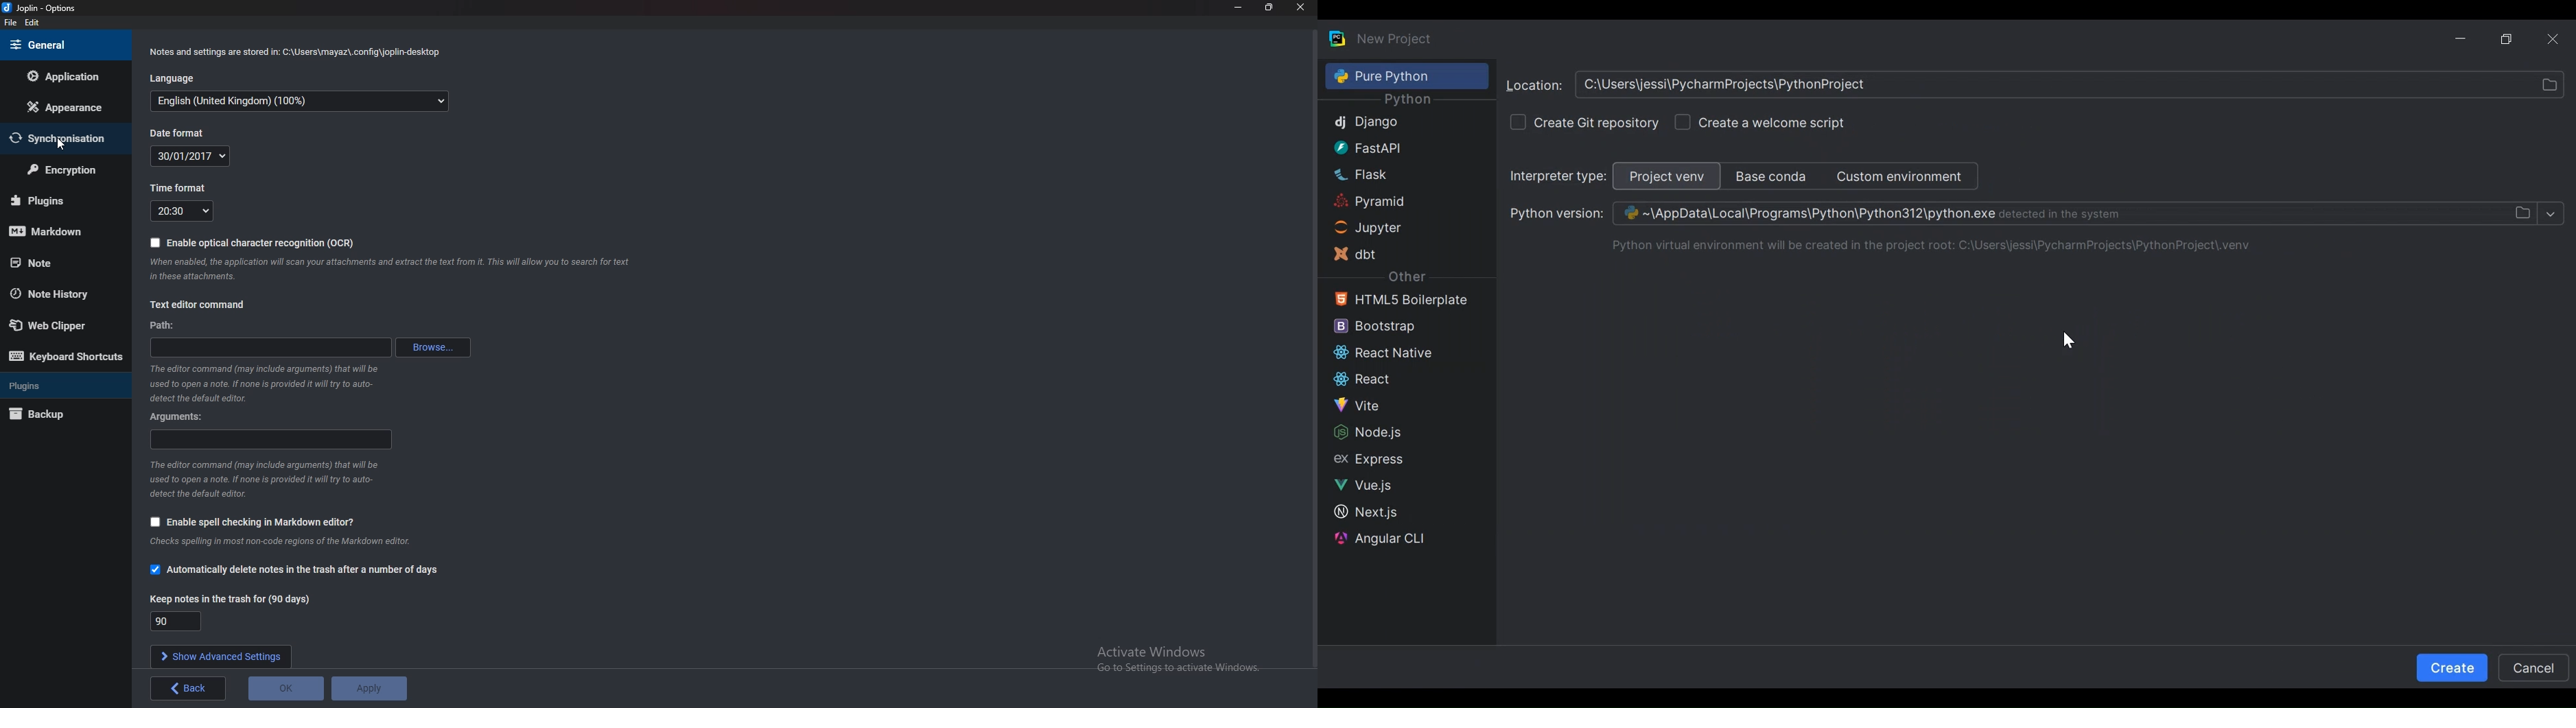 The height and width of the screenshot is (728, 2576). Describe the element at coordinates (256, 521) in the screenshot. I see `Enable spell checking in Markdown editor` at that location.